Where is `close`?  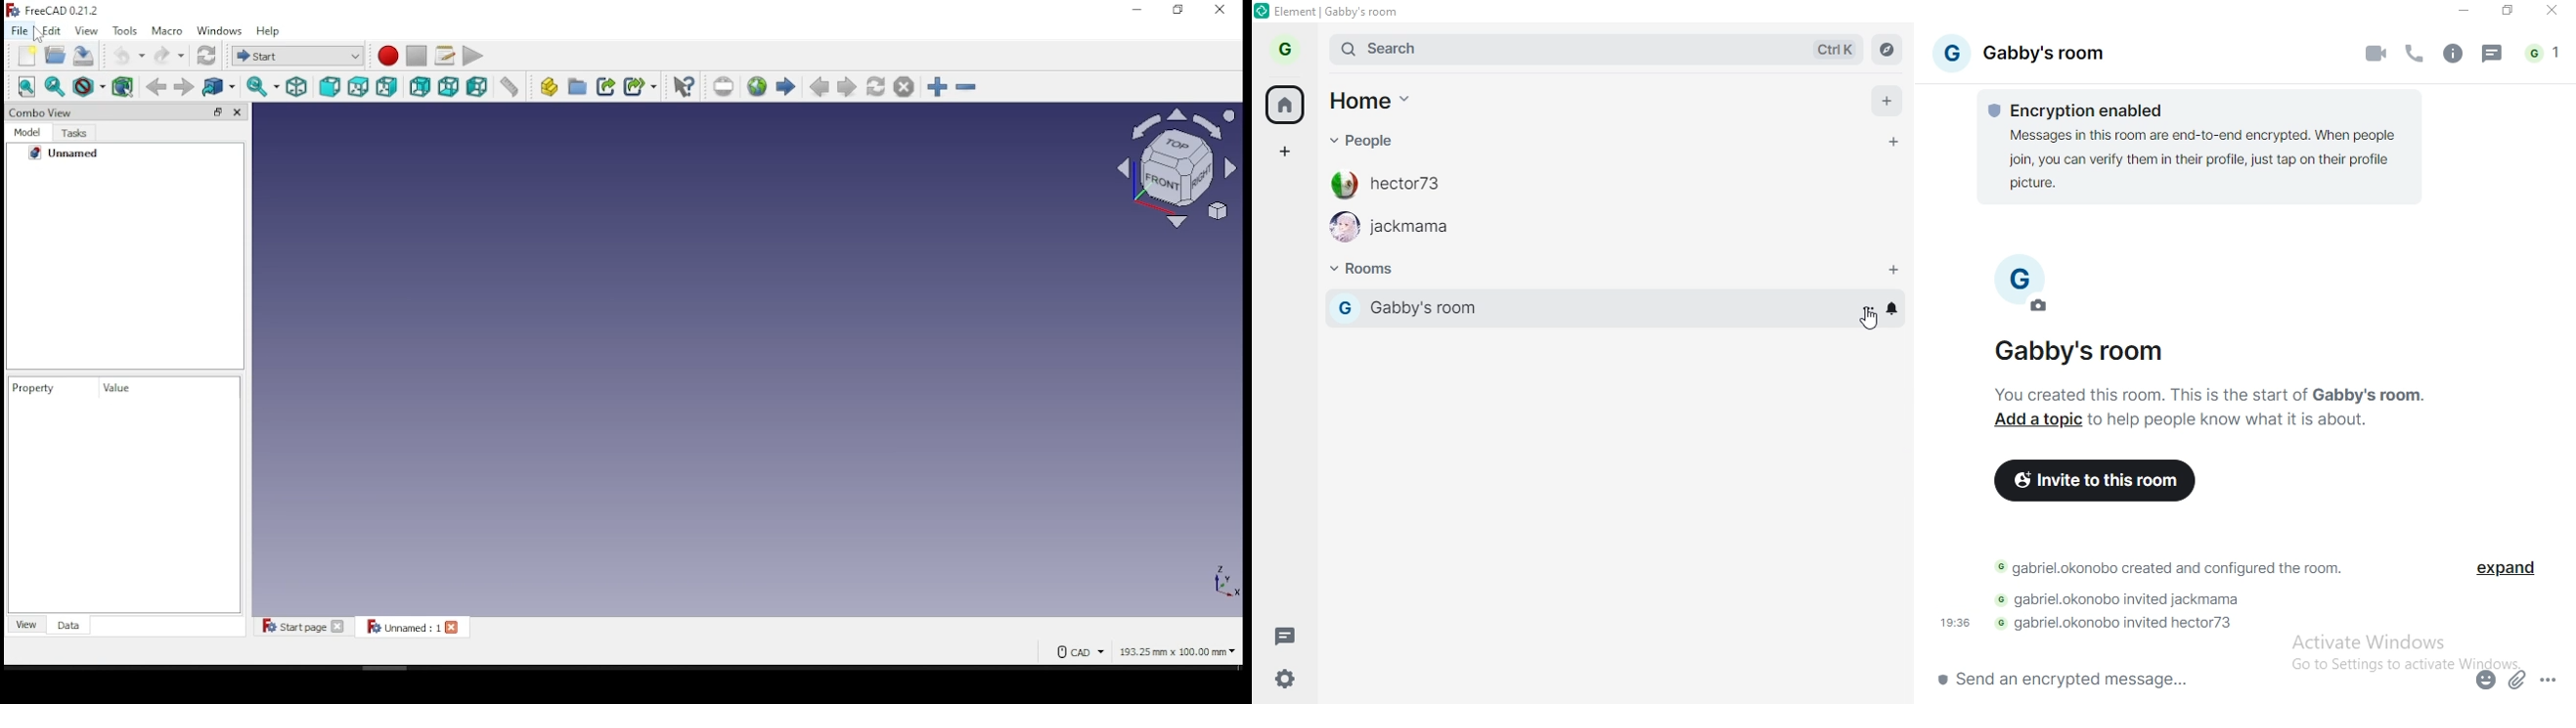
close is located at coordinates (2557, 13).